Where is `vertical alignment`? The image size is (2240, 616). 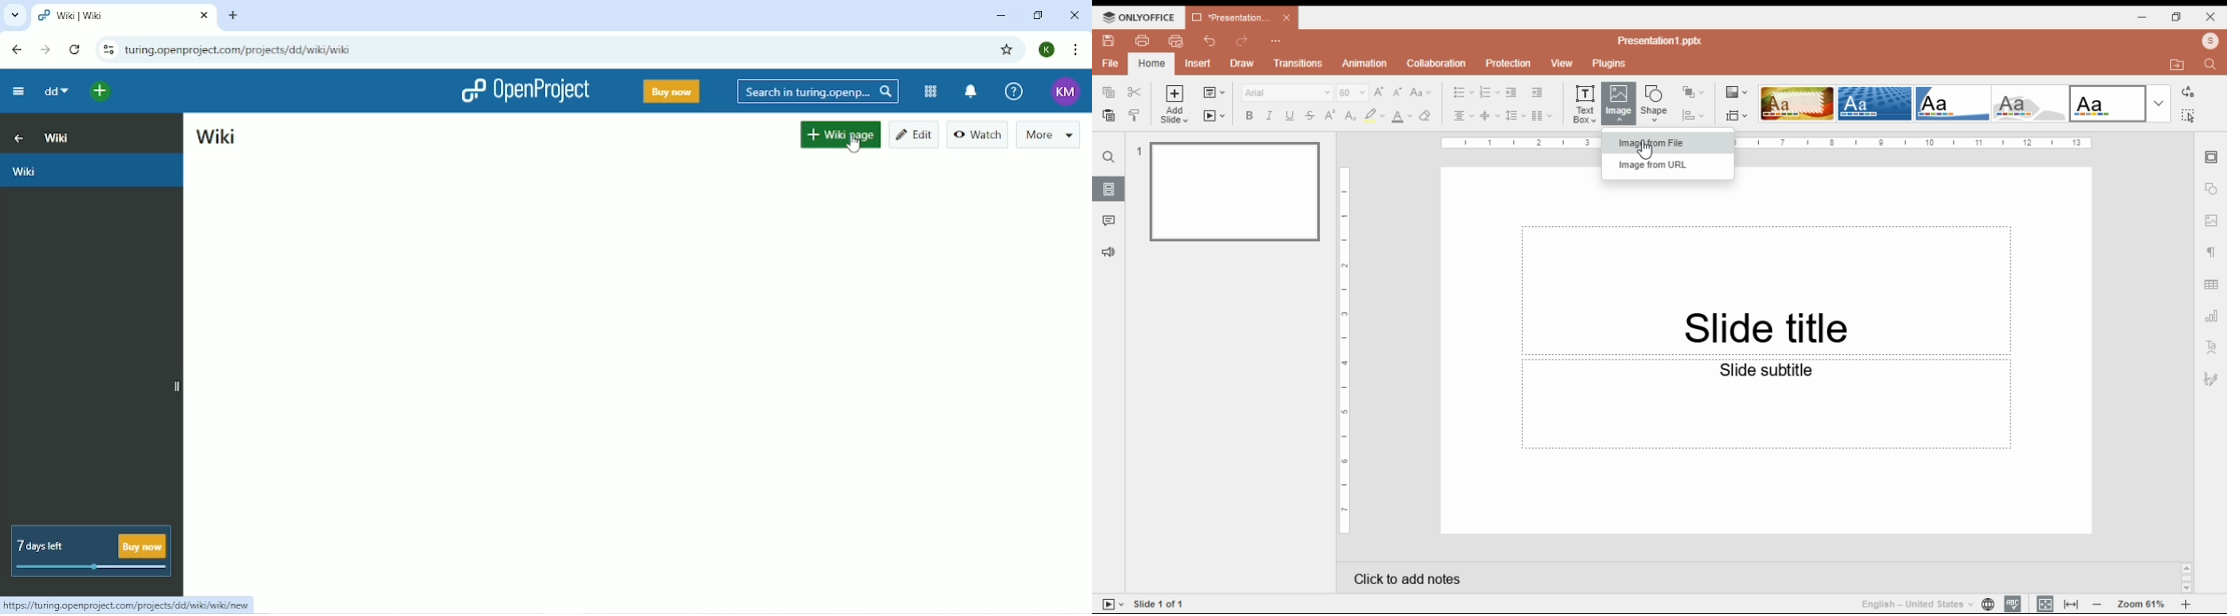 vertical alignment is located at coordinates (1490, 116).